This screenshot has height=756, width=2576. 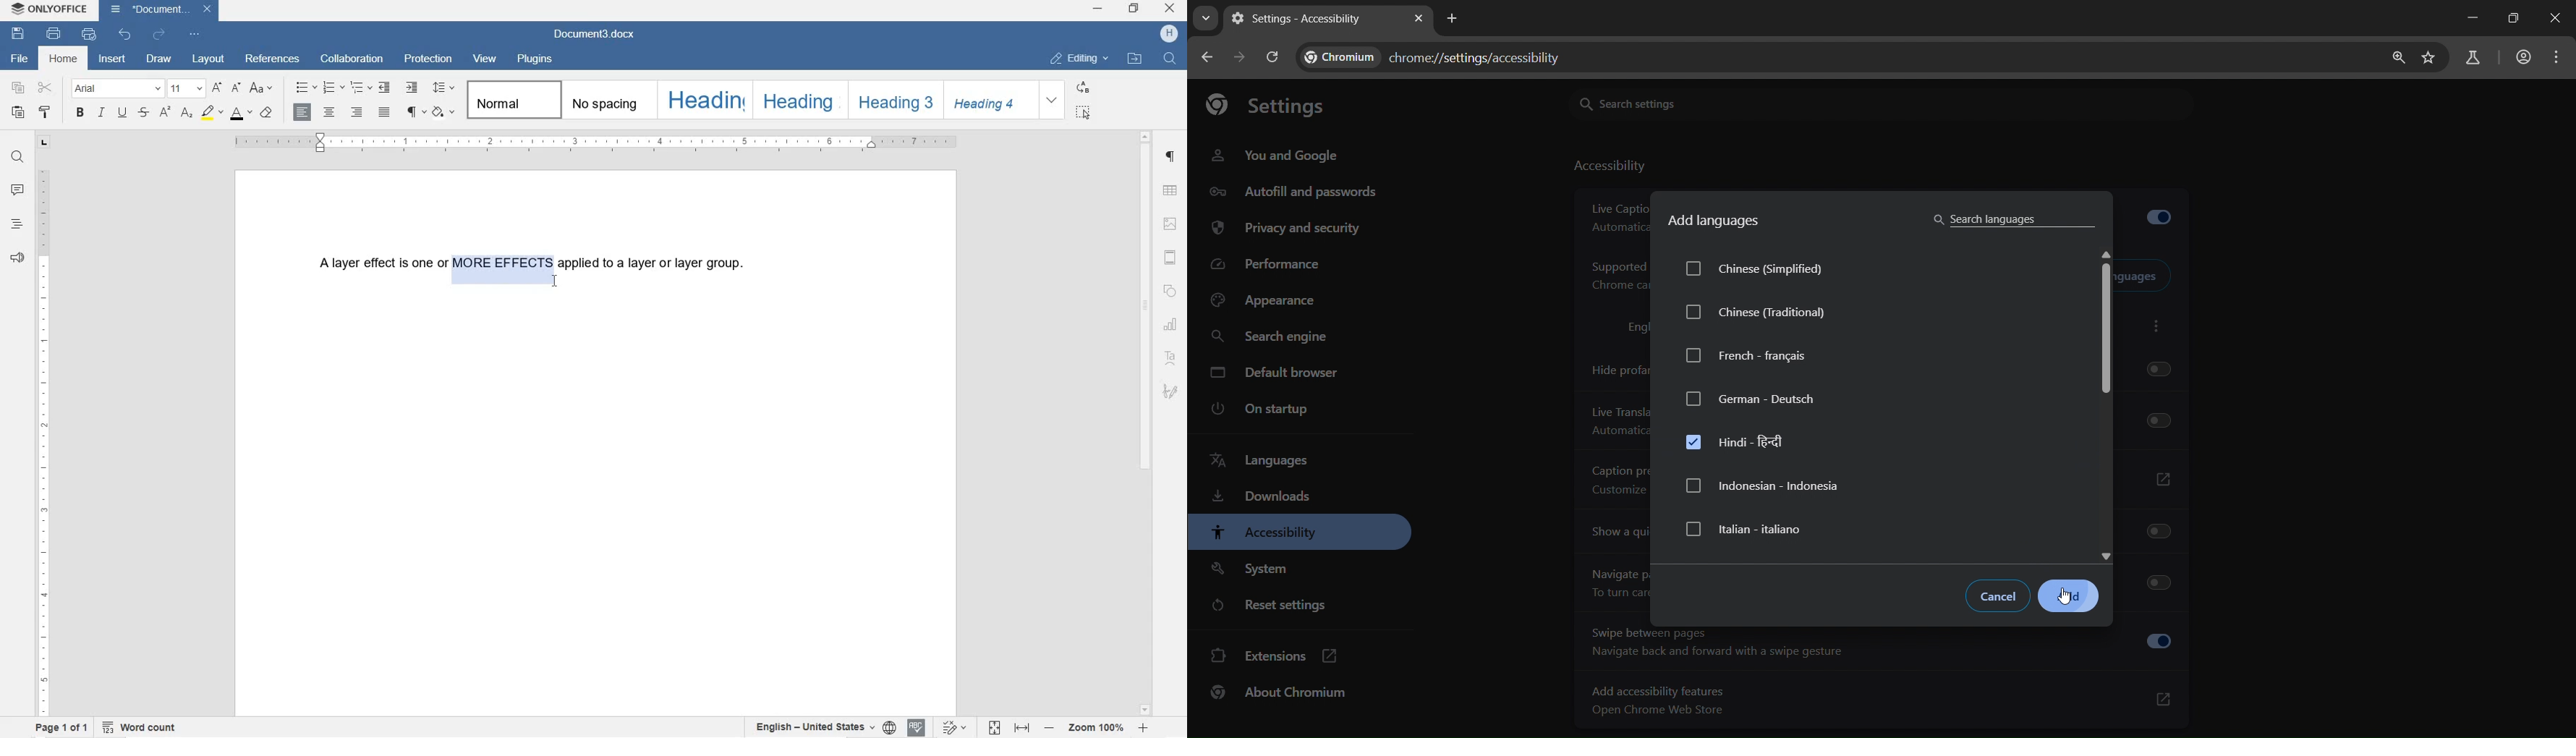 What do you see at coordinates (18, 156) in the screenshot?
I see `FIND` at bounding box center [18, 156].